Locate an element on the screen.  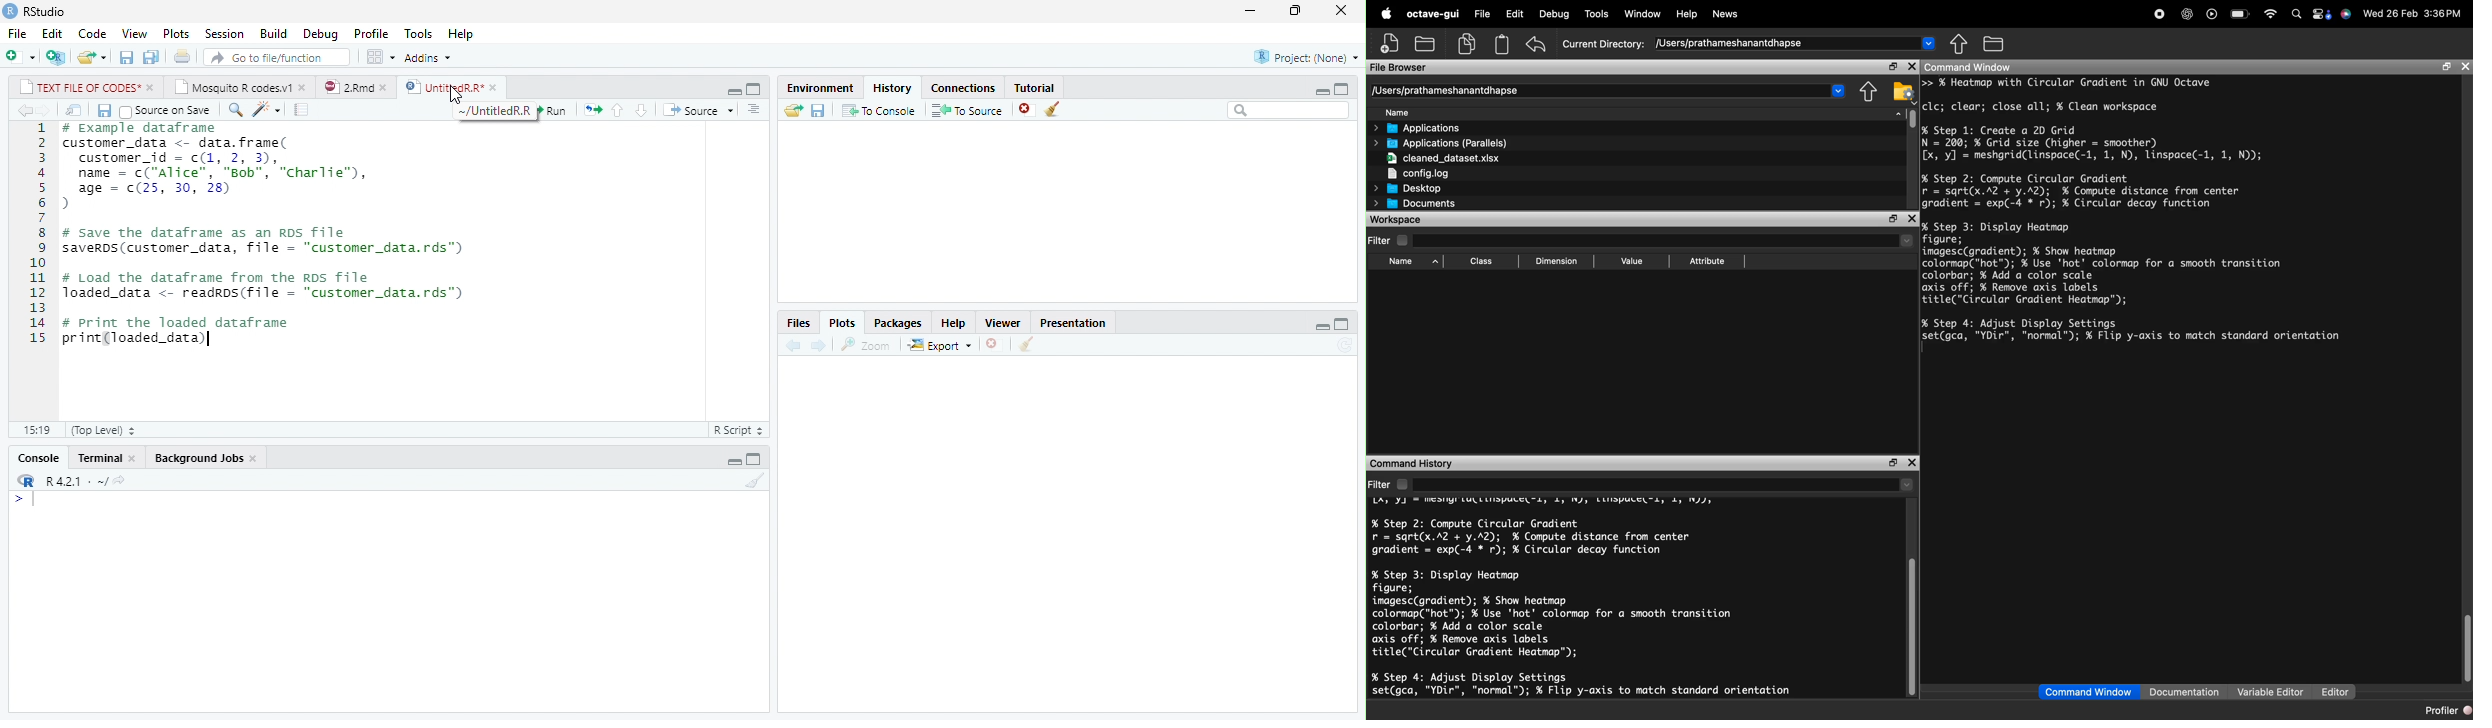
new project is located at coordinates (57, 57).